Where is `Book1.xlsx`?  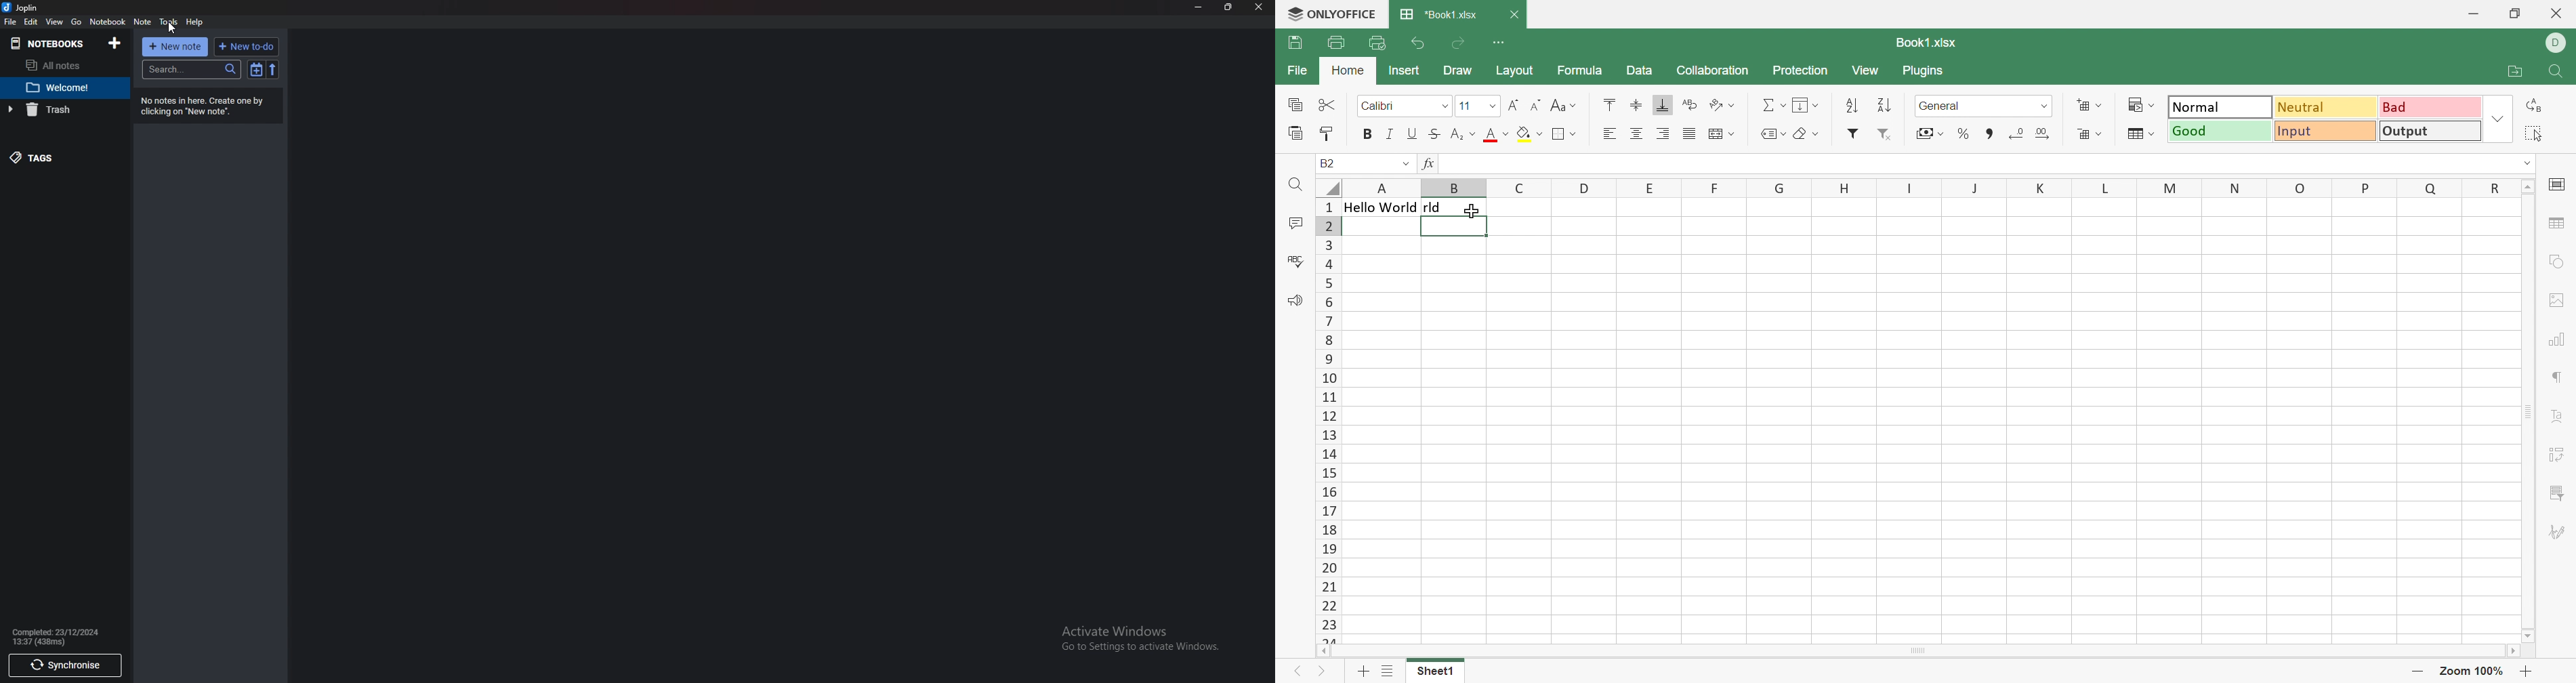
Book1.xlsx is located at coordinates (1924, 41).